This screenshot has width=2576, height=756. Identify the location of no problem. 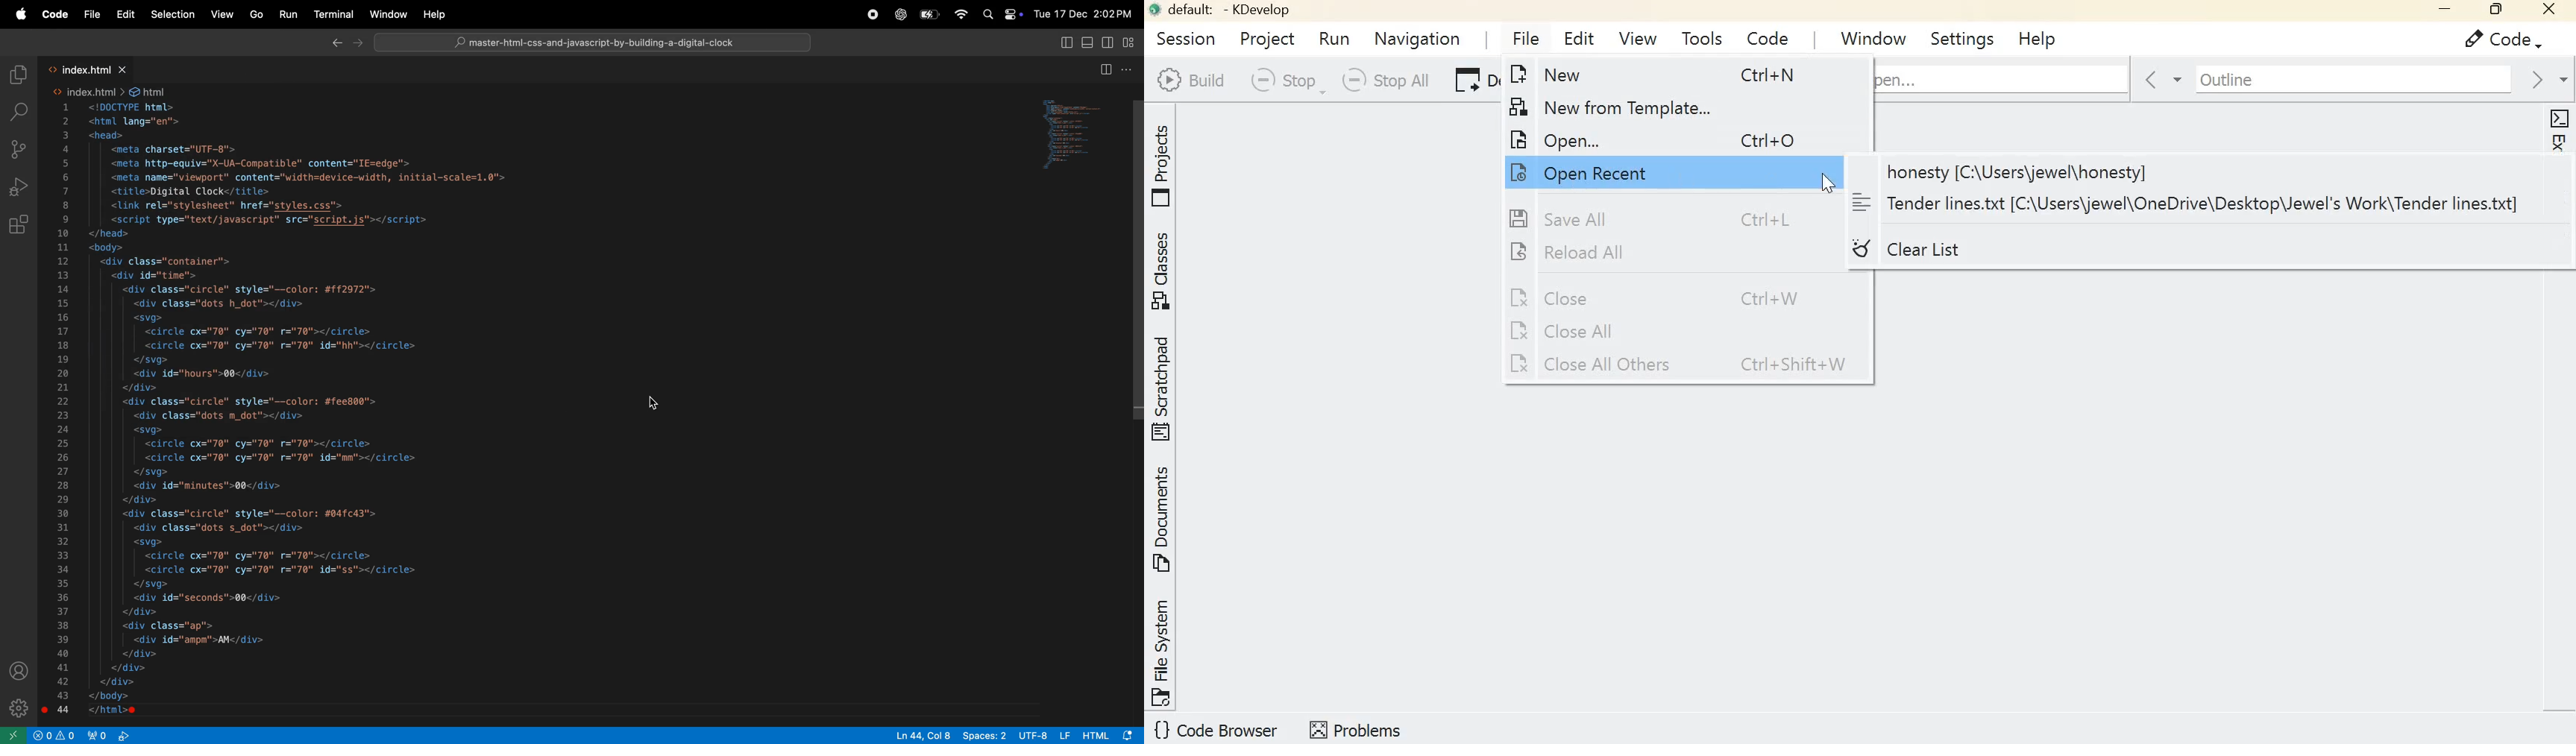
(40, 735).